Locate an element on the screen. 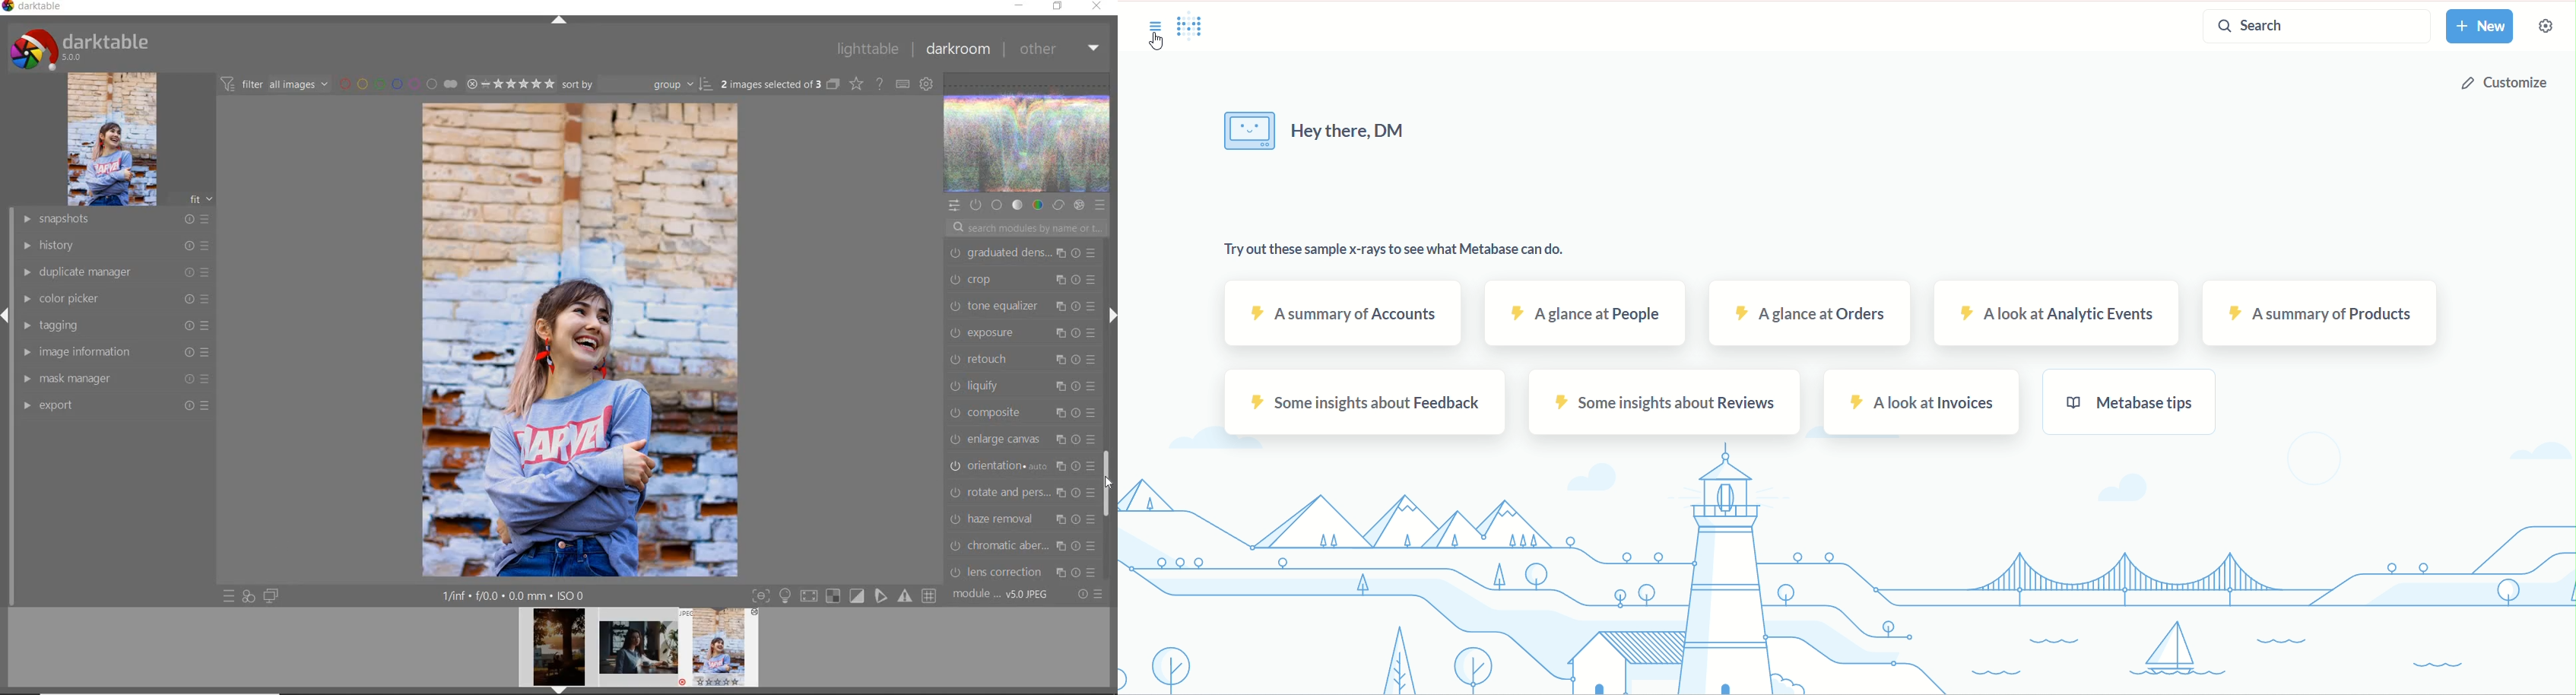  metabase tips is located at coordinates (2129, 402).